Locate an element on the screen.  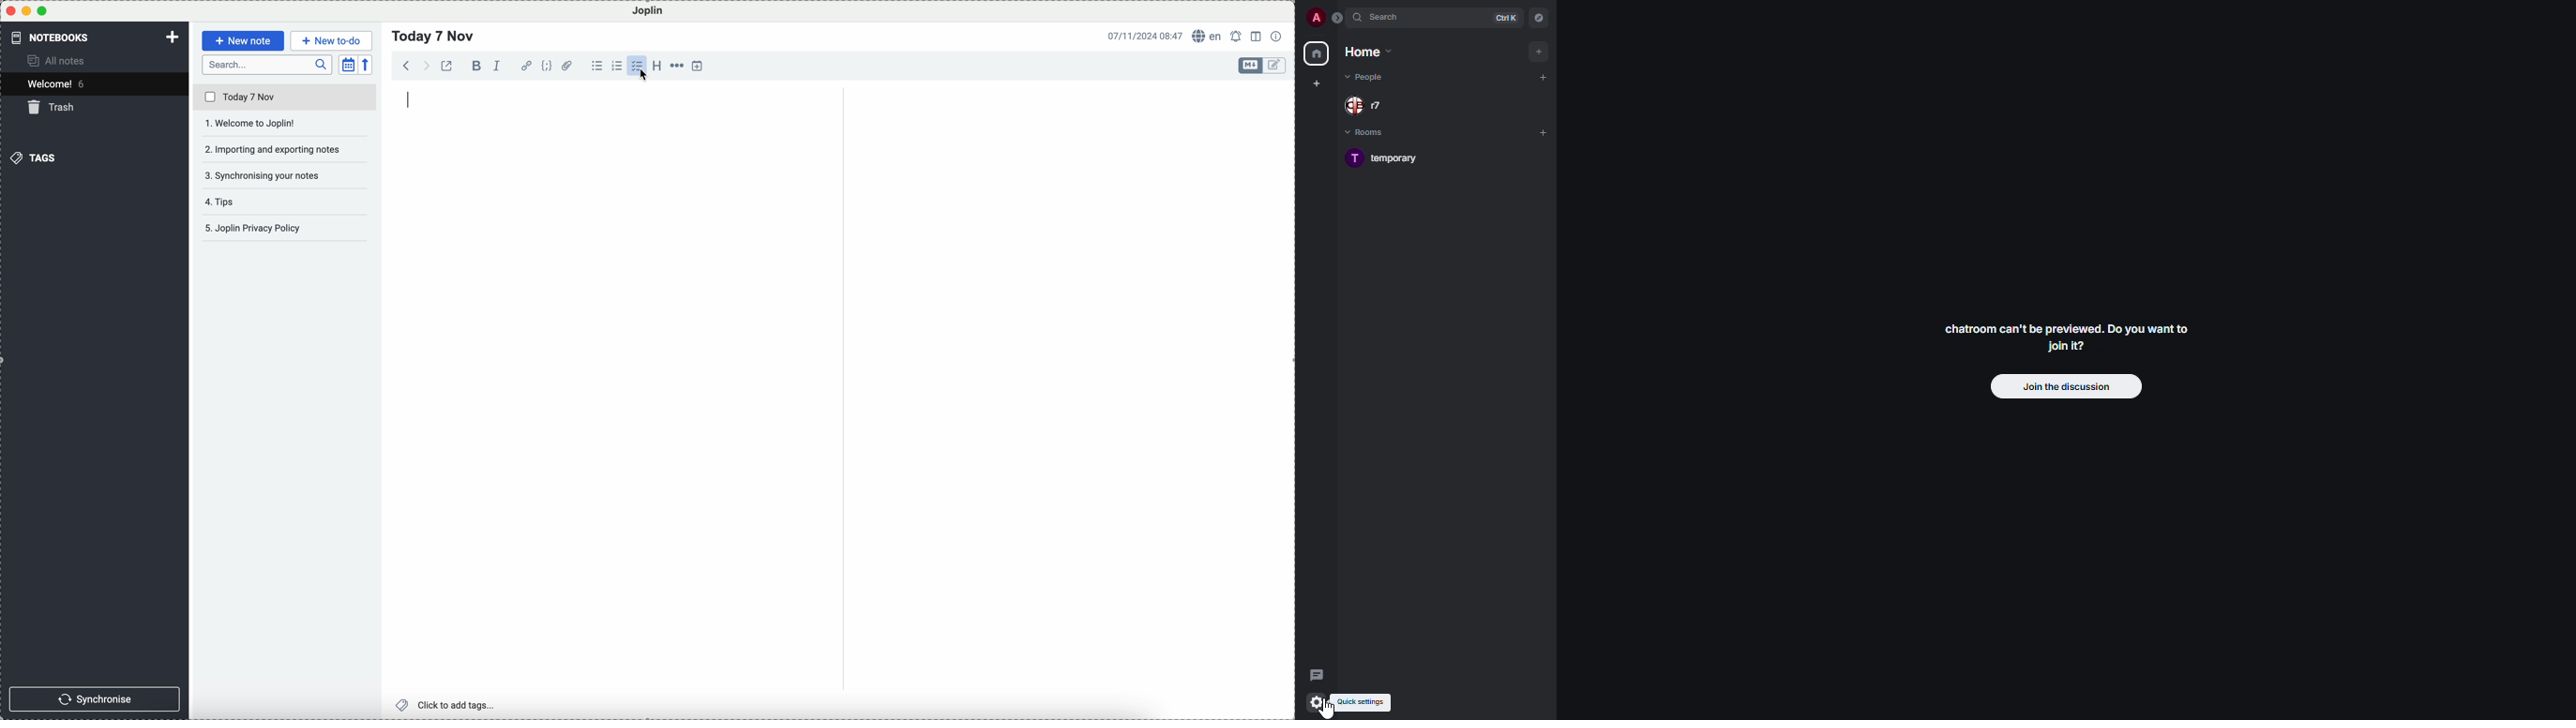
toggle editor layout is located at coordinates (1257, 37).